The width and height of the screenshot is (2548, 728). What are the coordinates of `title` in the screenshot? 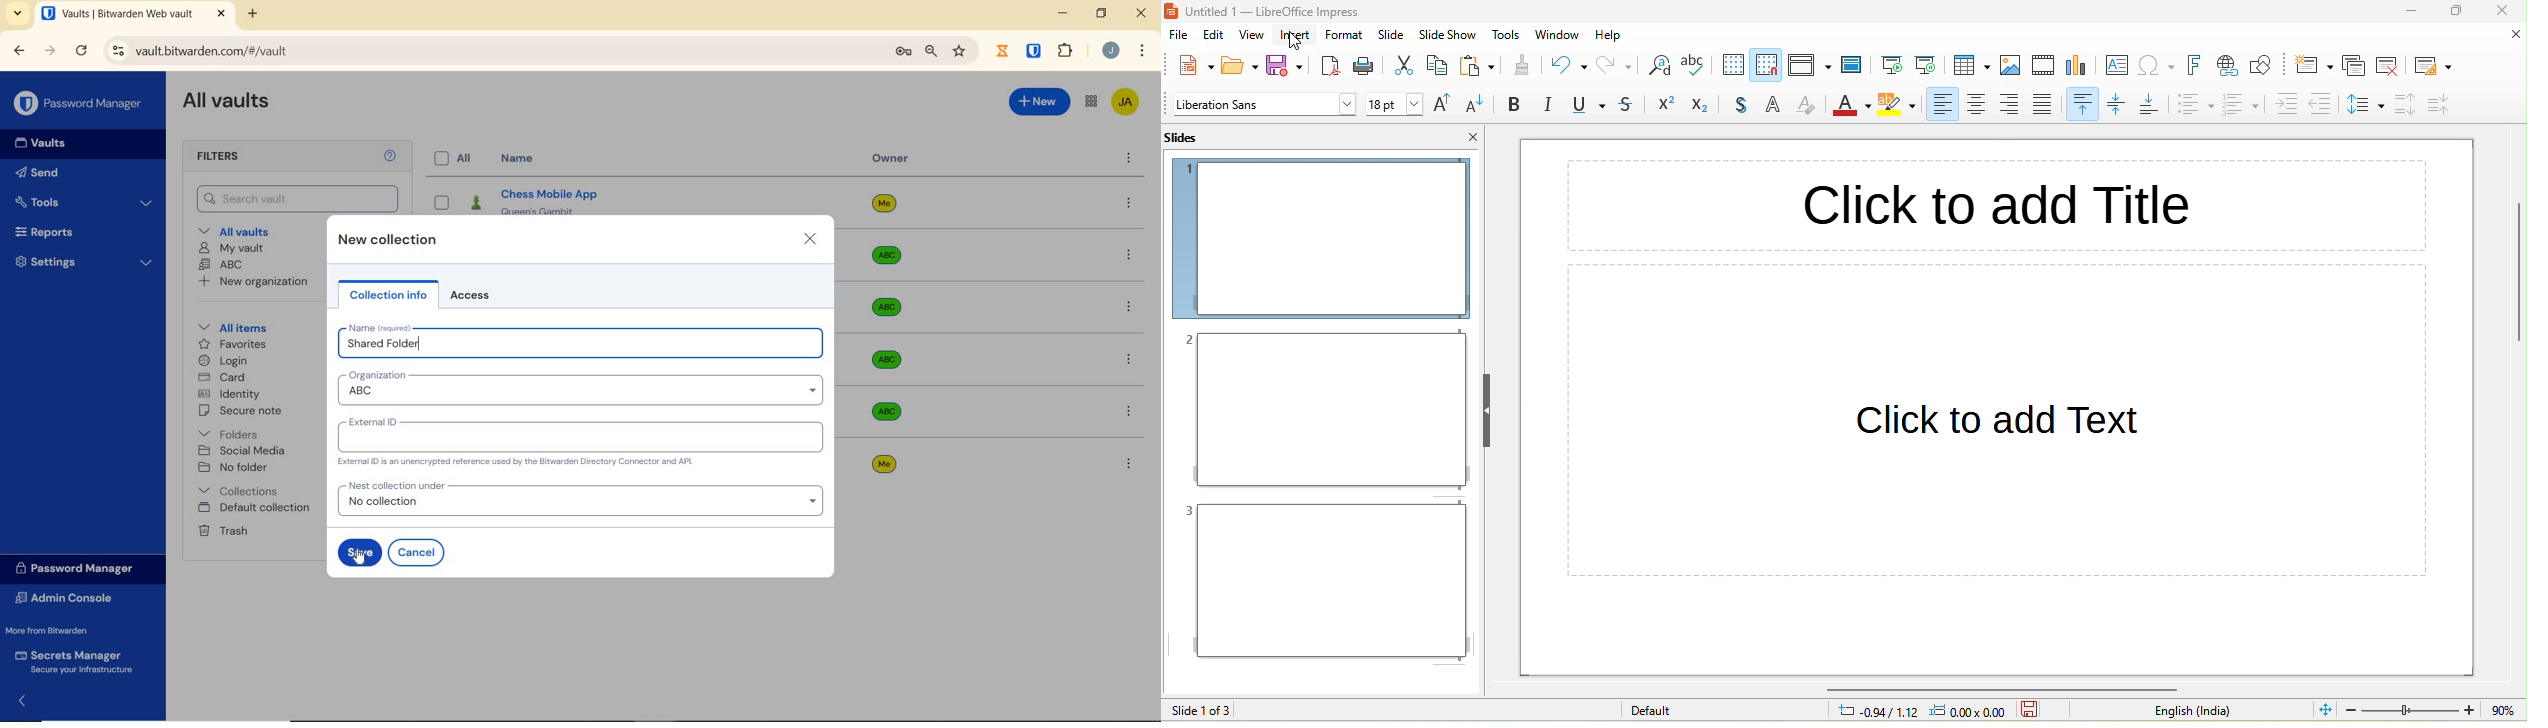 It's located at (1289, 12).